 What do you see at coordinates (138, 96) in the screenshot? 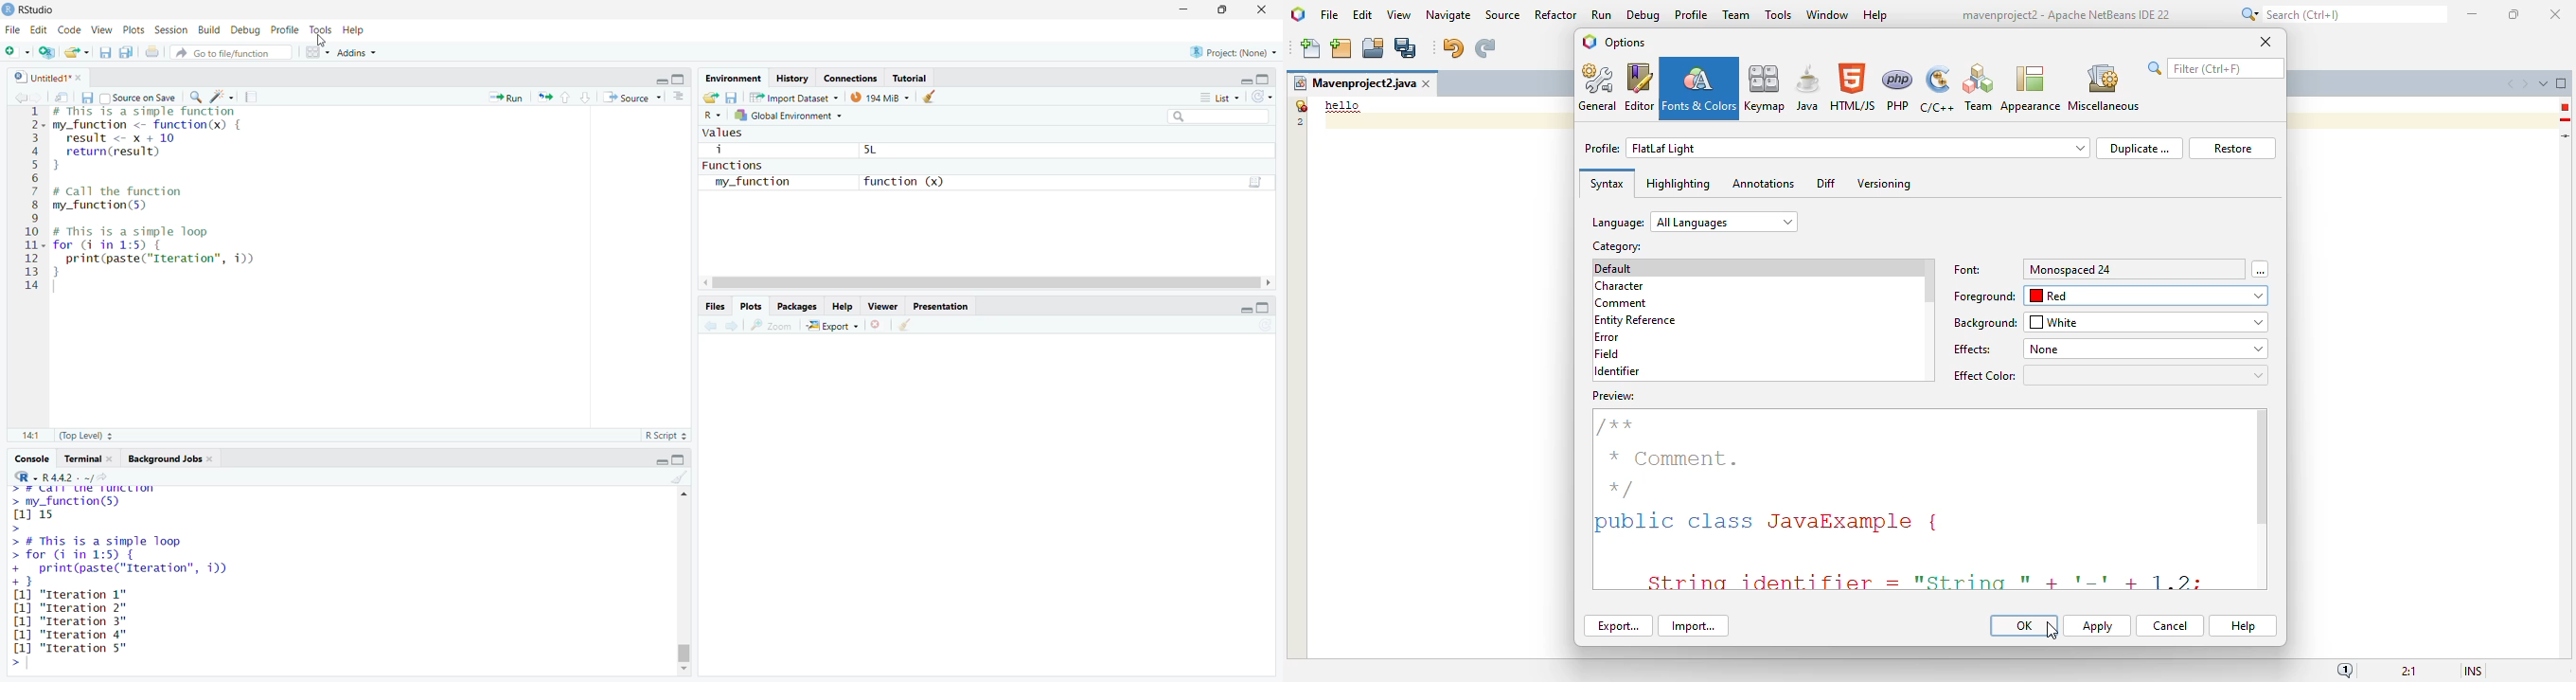
I see `source on save` at bounding box center [138, 96].